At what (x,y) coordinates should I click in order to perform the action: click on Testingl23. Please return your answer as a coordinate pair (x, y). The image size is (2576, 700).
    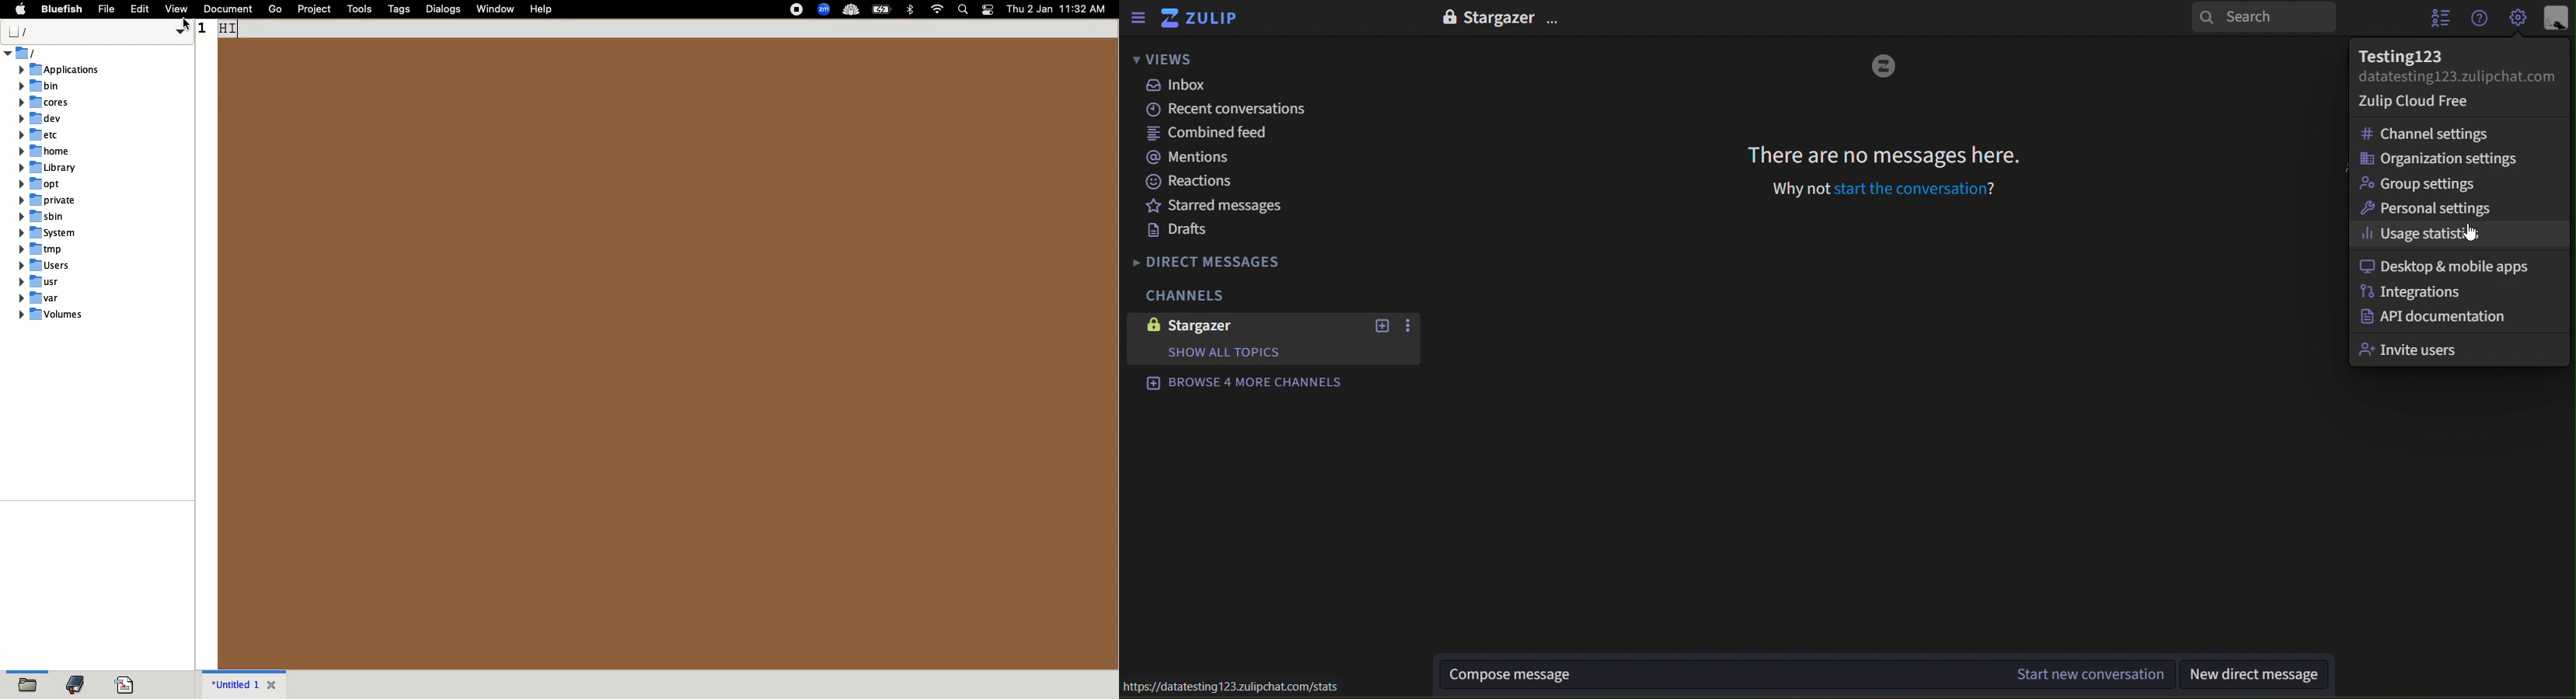
    Looking at the image, I should click on (2424, 52).